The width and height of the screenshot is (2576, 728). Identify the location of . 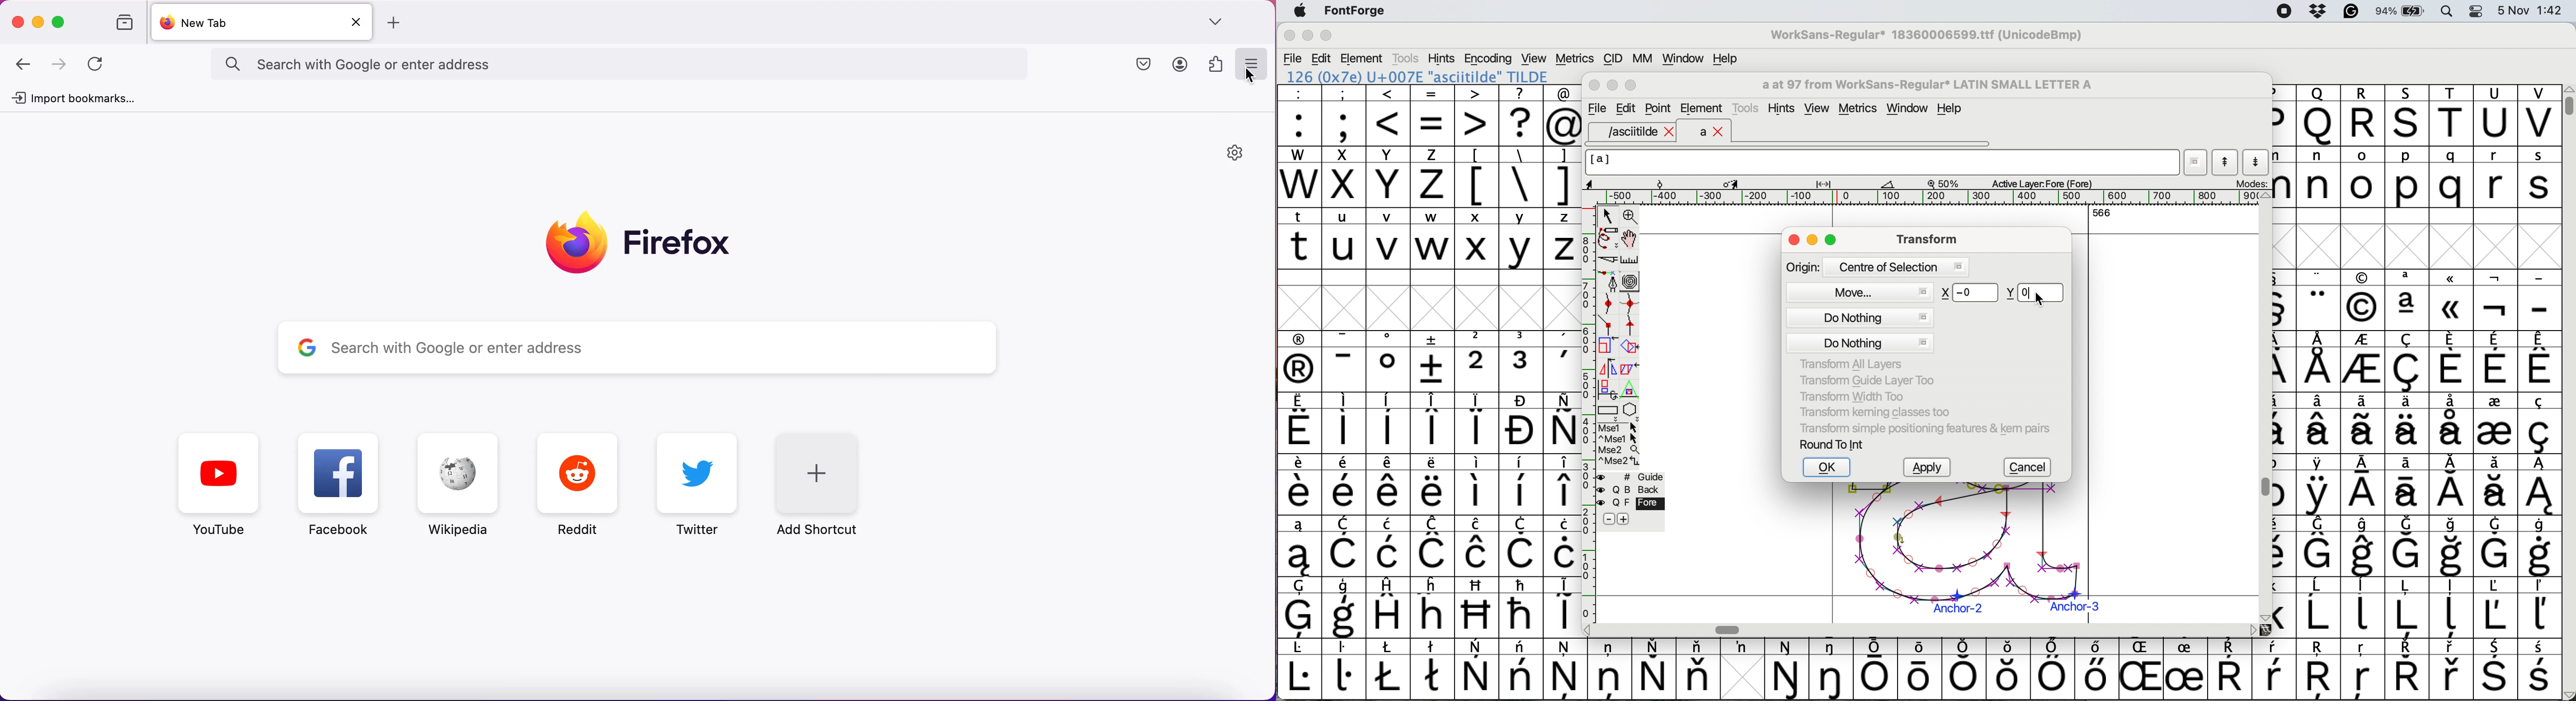
(2362, 300).